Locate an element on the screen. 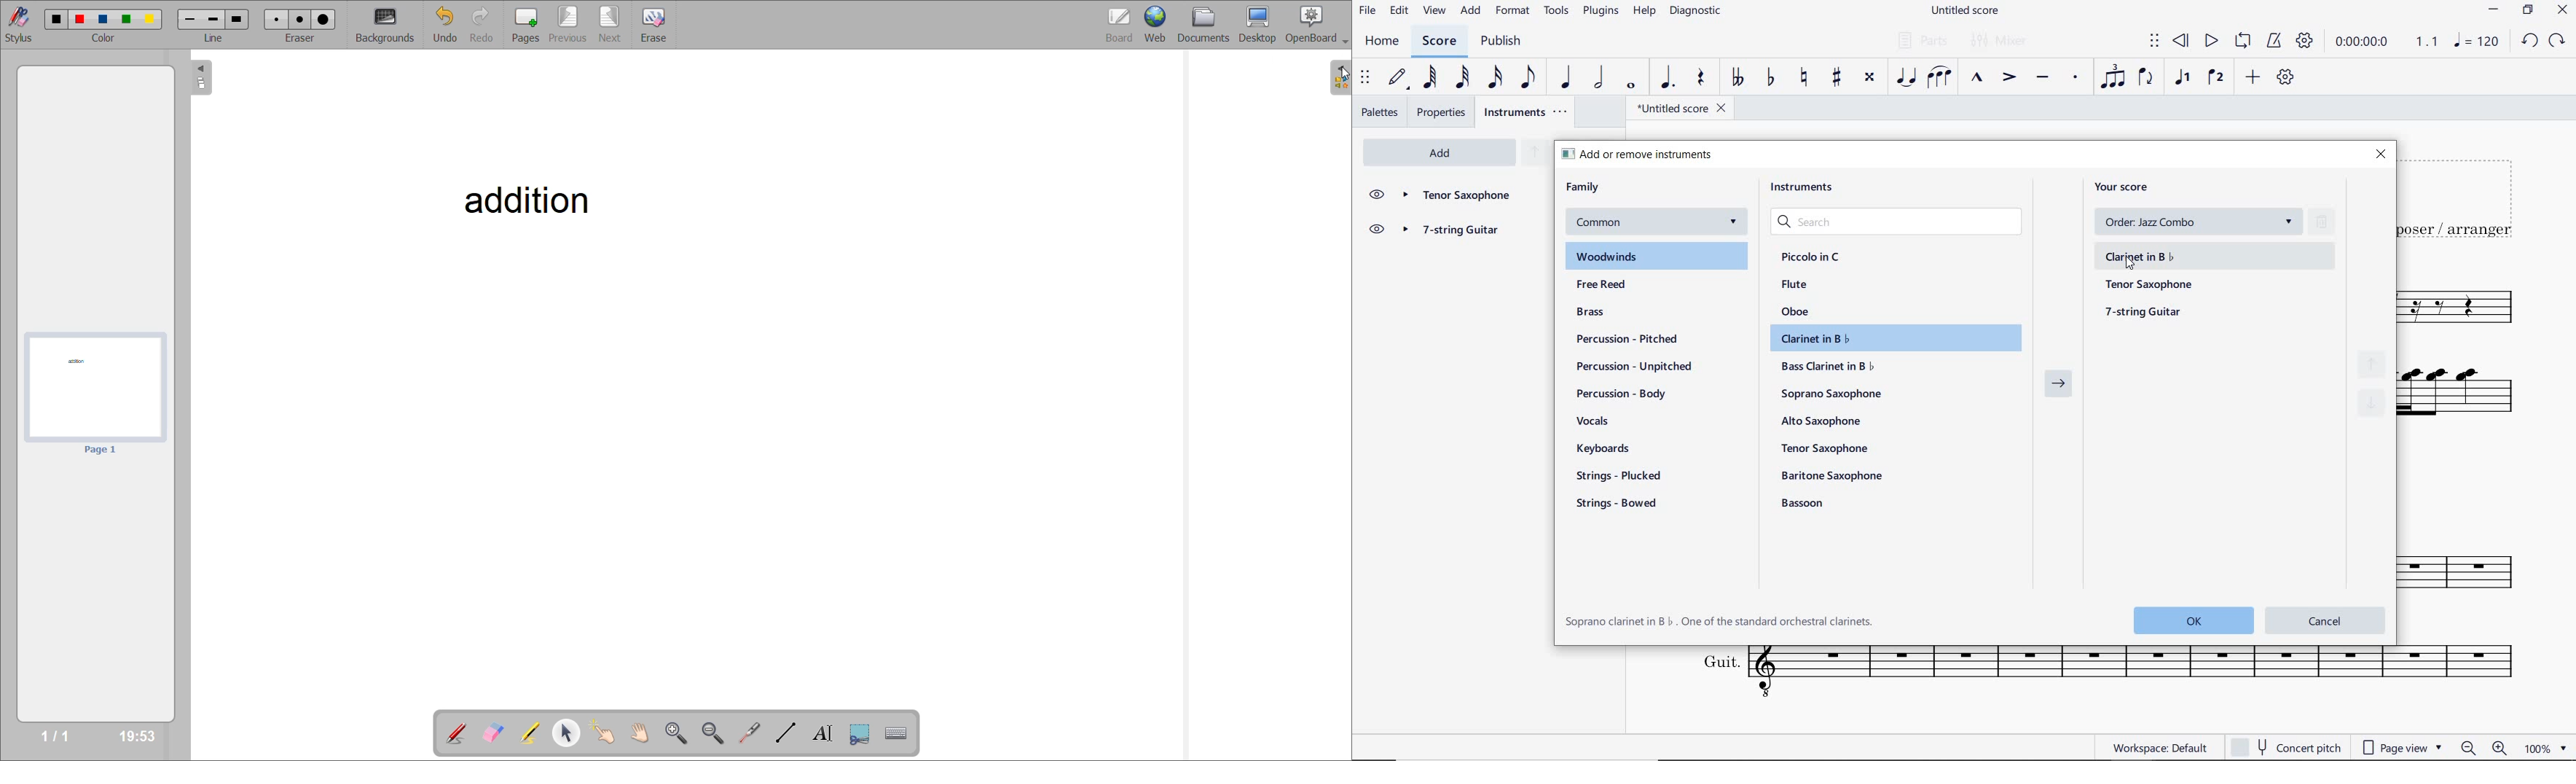 This screenshot has width=2576, height=784. concert pitch is located at coordinates (2285, 747).